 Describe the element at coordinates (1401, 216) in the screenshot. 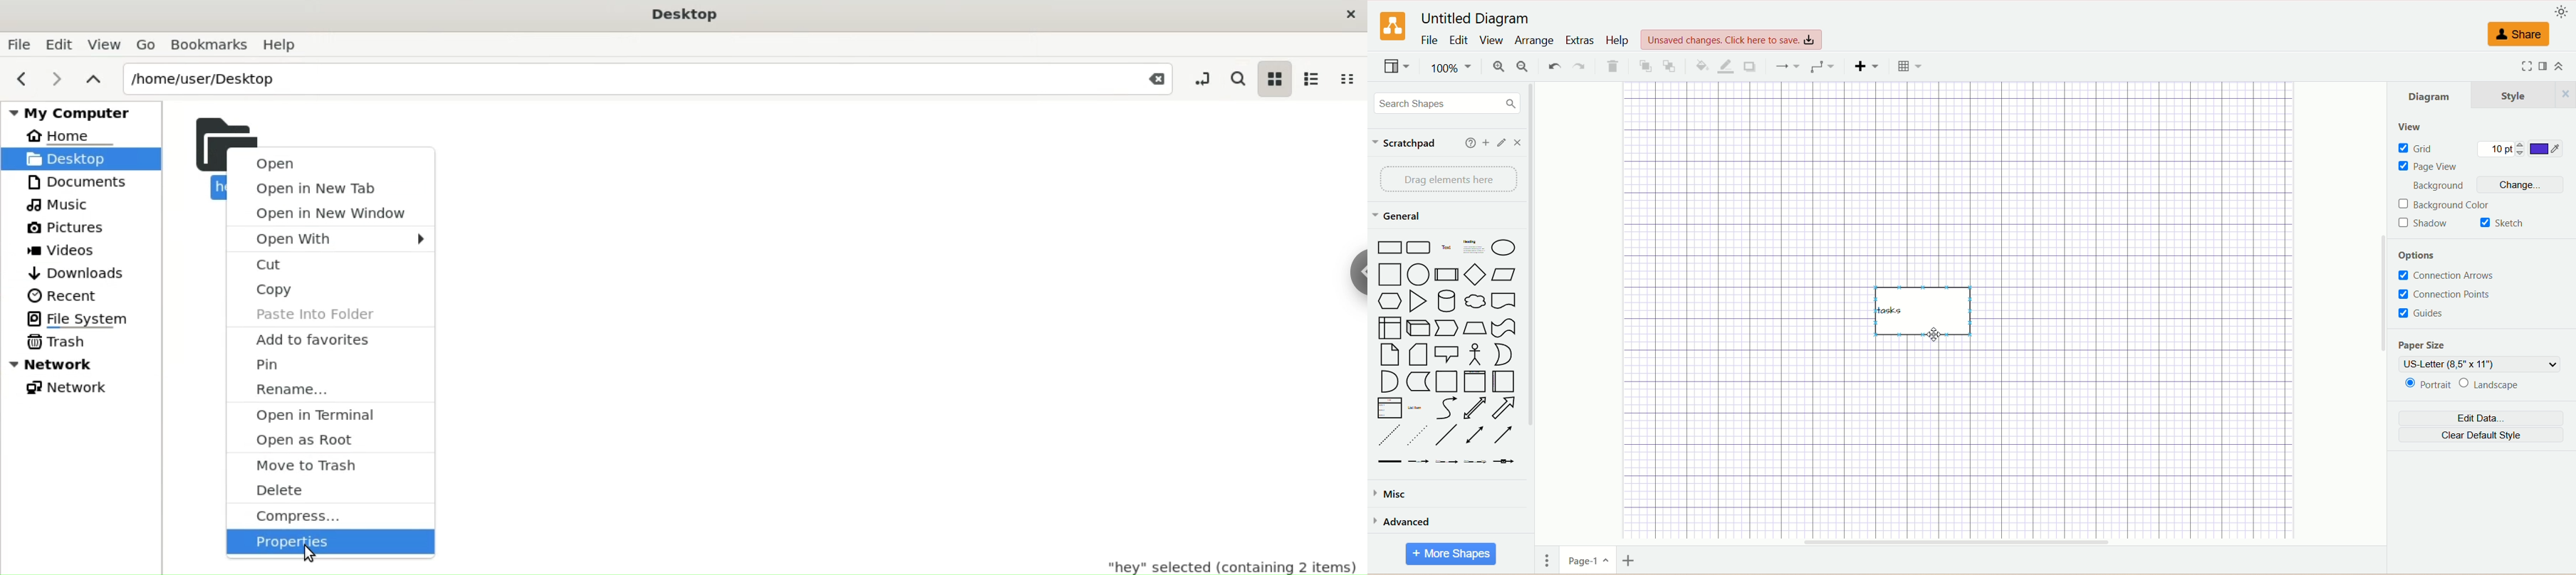

I see `general` at that location.